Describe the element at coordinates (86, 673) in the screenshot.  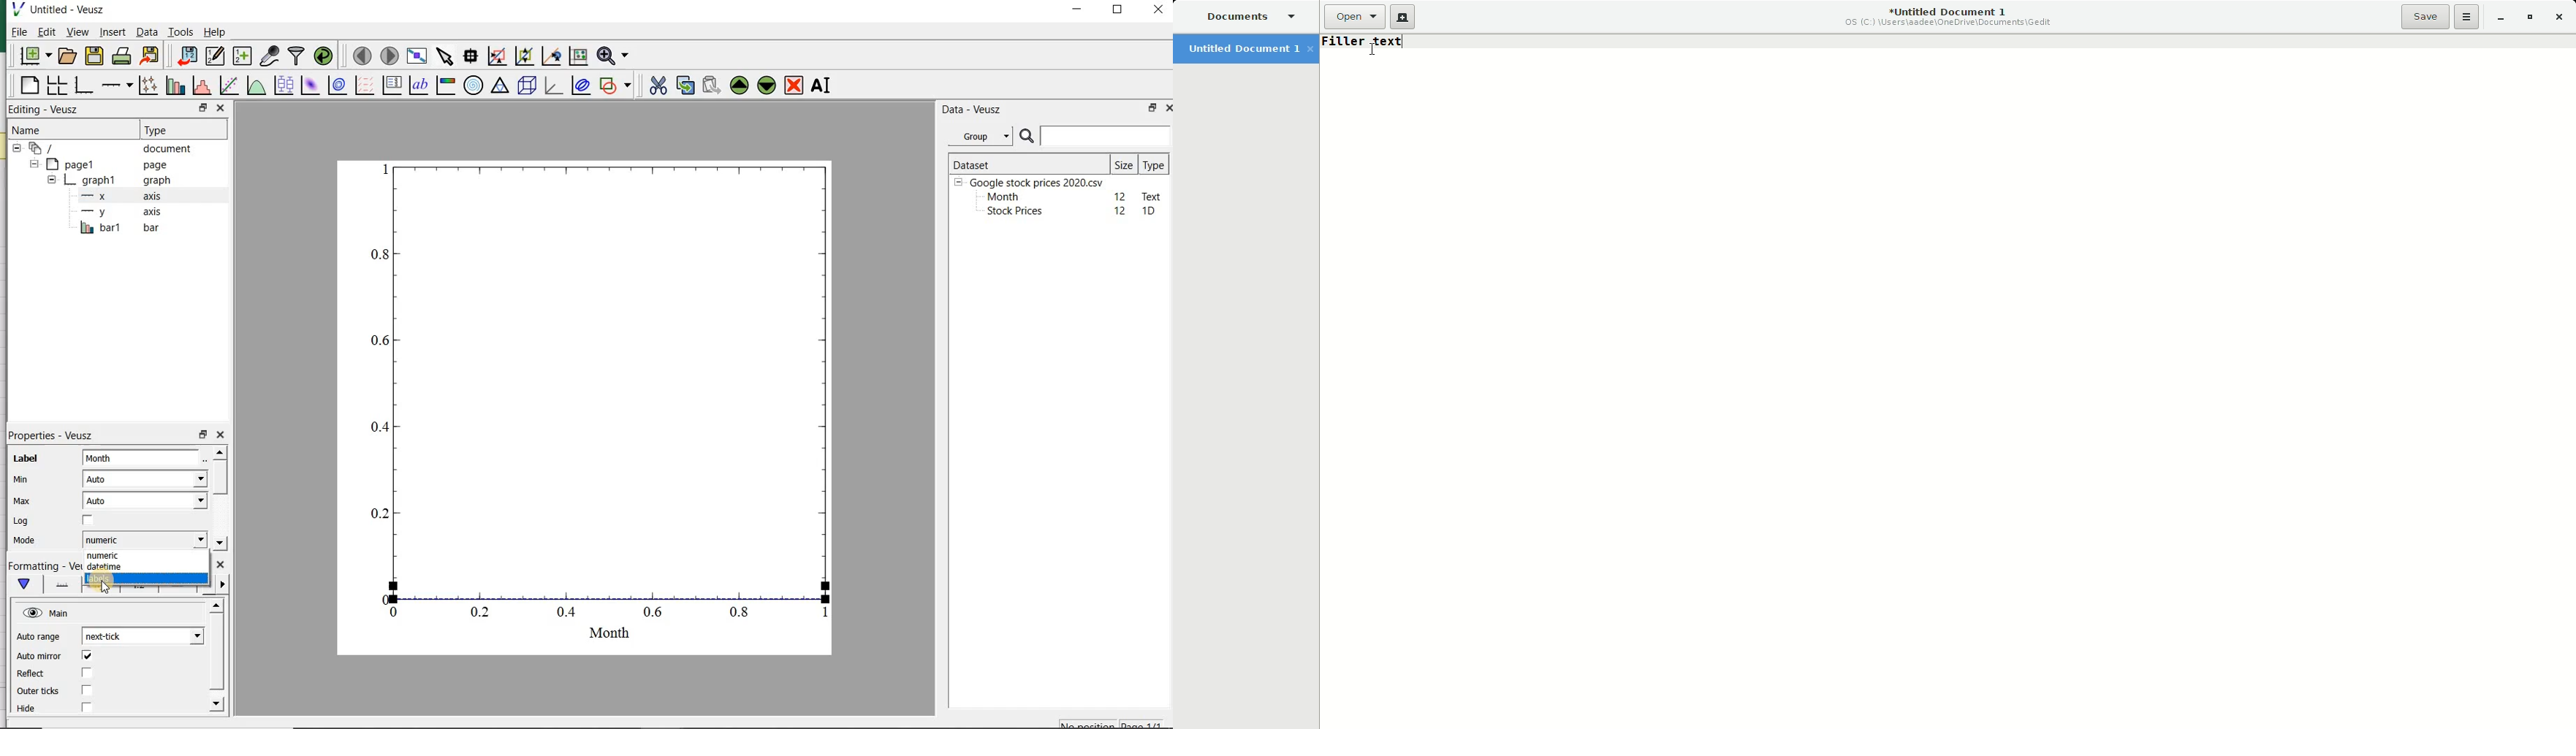
I see `check/uncheck` at that location.